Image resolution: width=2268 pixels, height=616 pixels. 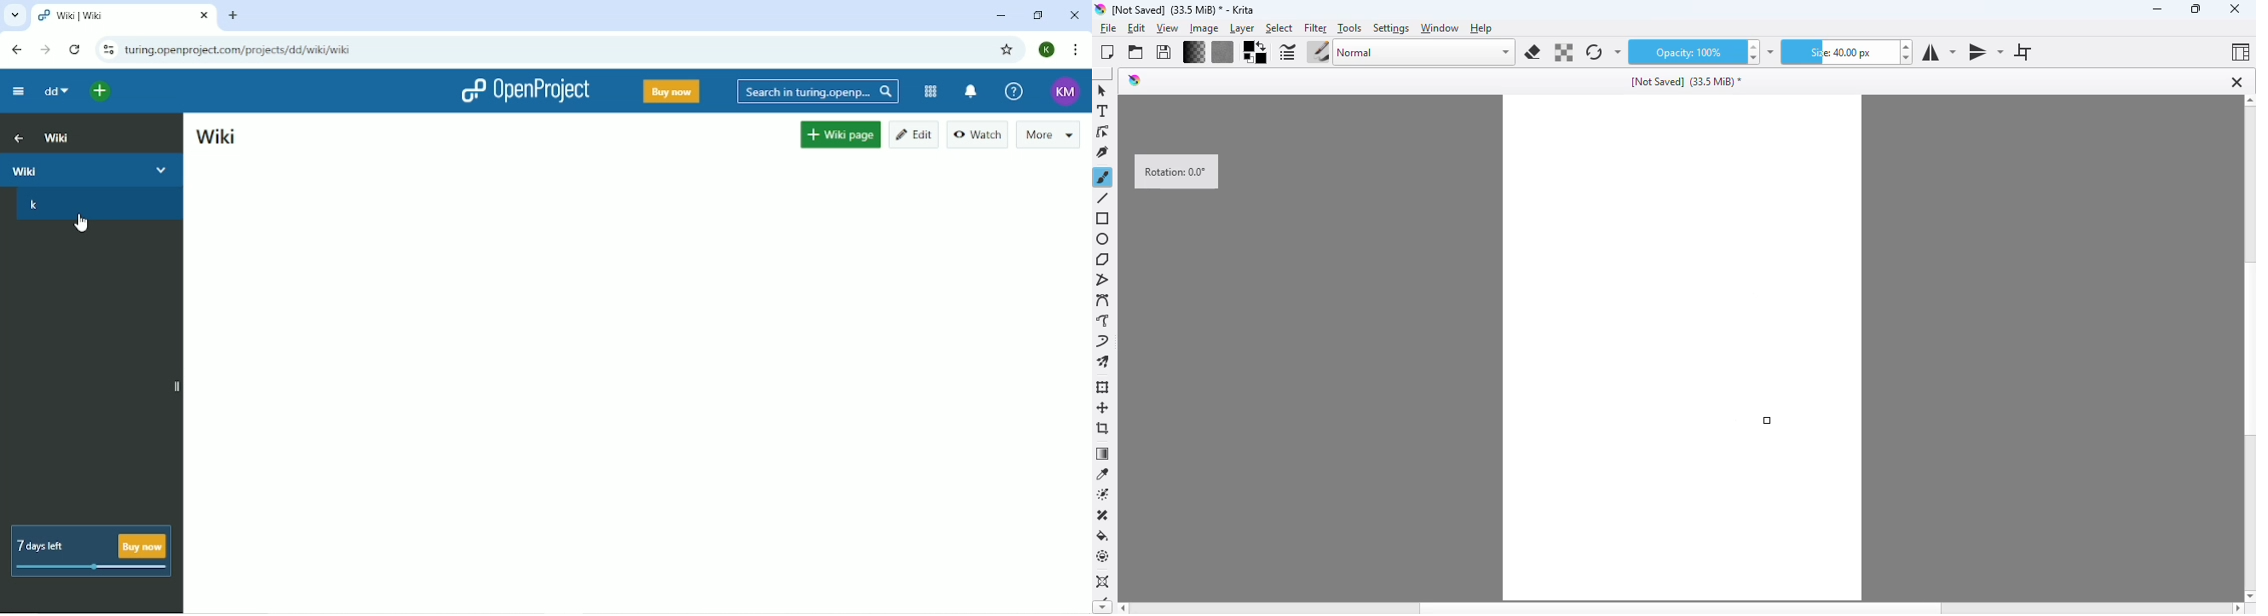 I want to click on edit, so click(x=1136, y=29).